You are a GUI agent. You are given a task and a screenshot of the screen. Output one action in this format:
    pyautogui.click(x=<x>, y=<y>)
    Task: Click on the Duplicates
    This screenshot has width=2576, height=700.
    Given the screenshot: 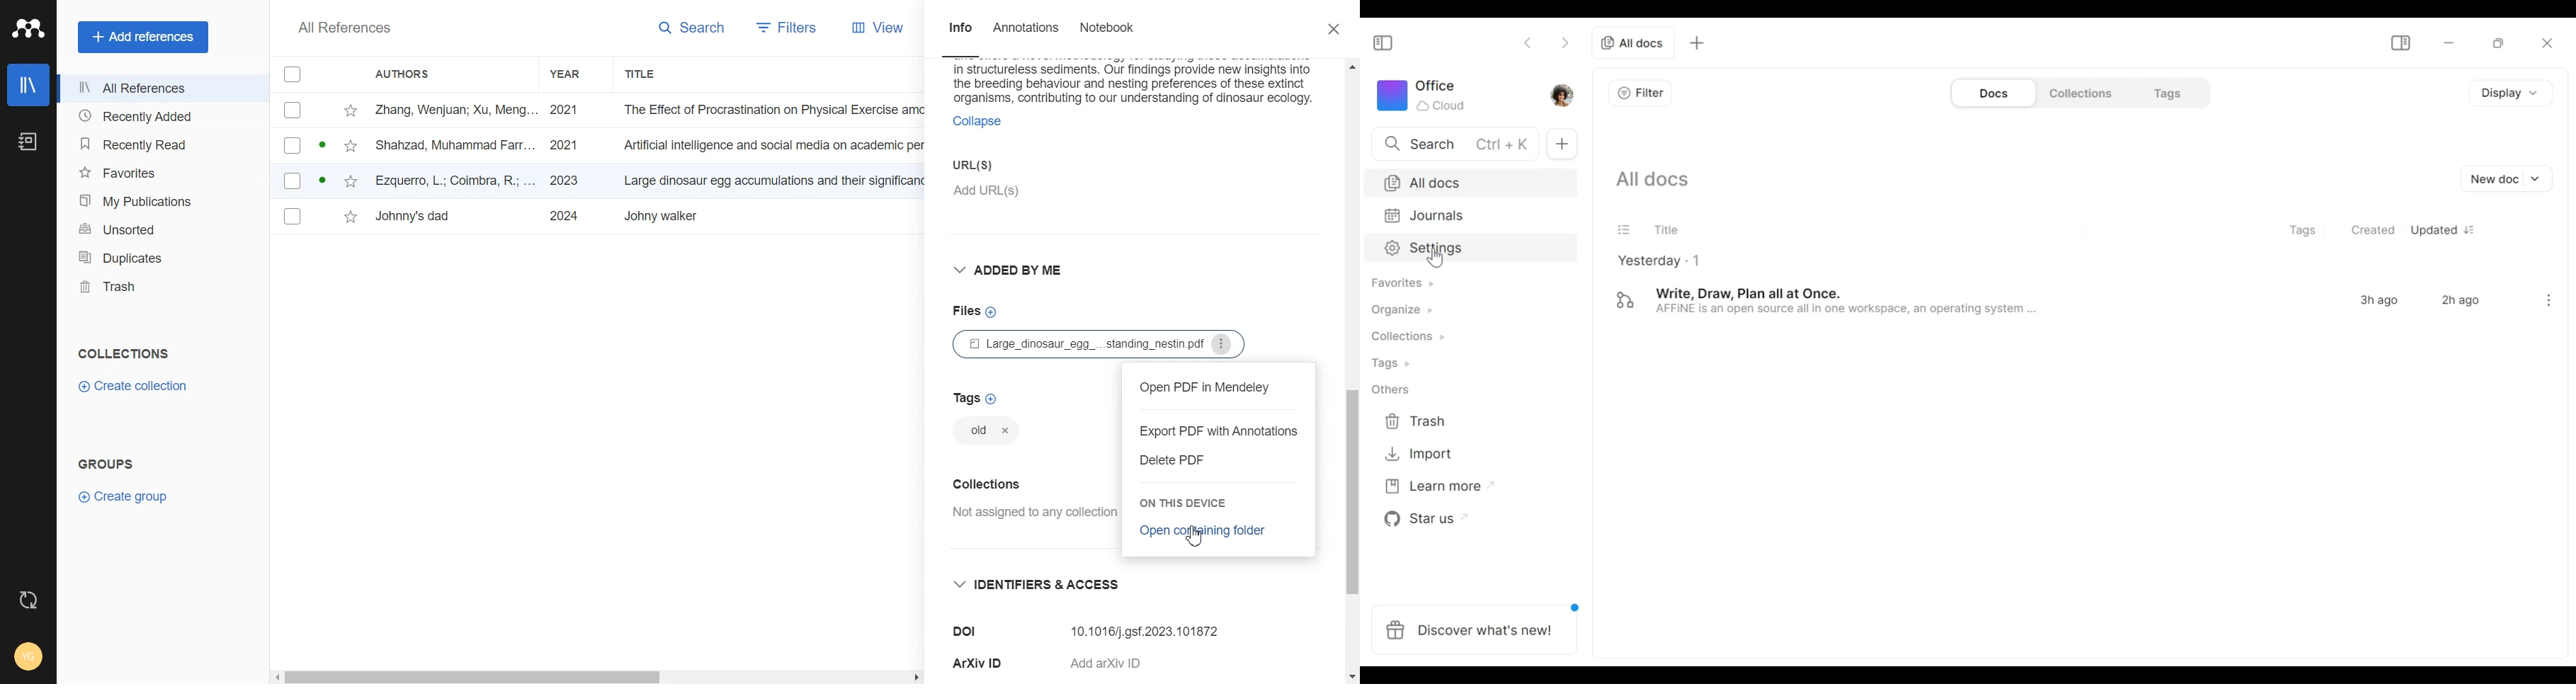 What is the action you would take?
    pyautogui.click(x=156, y=256)
    